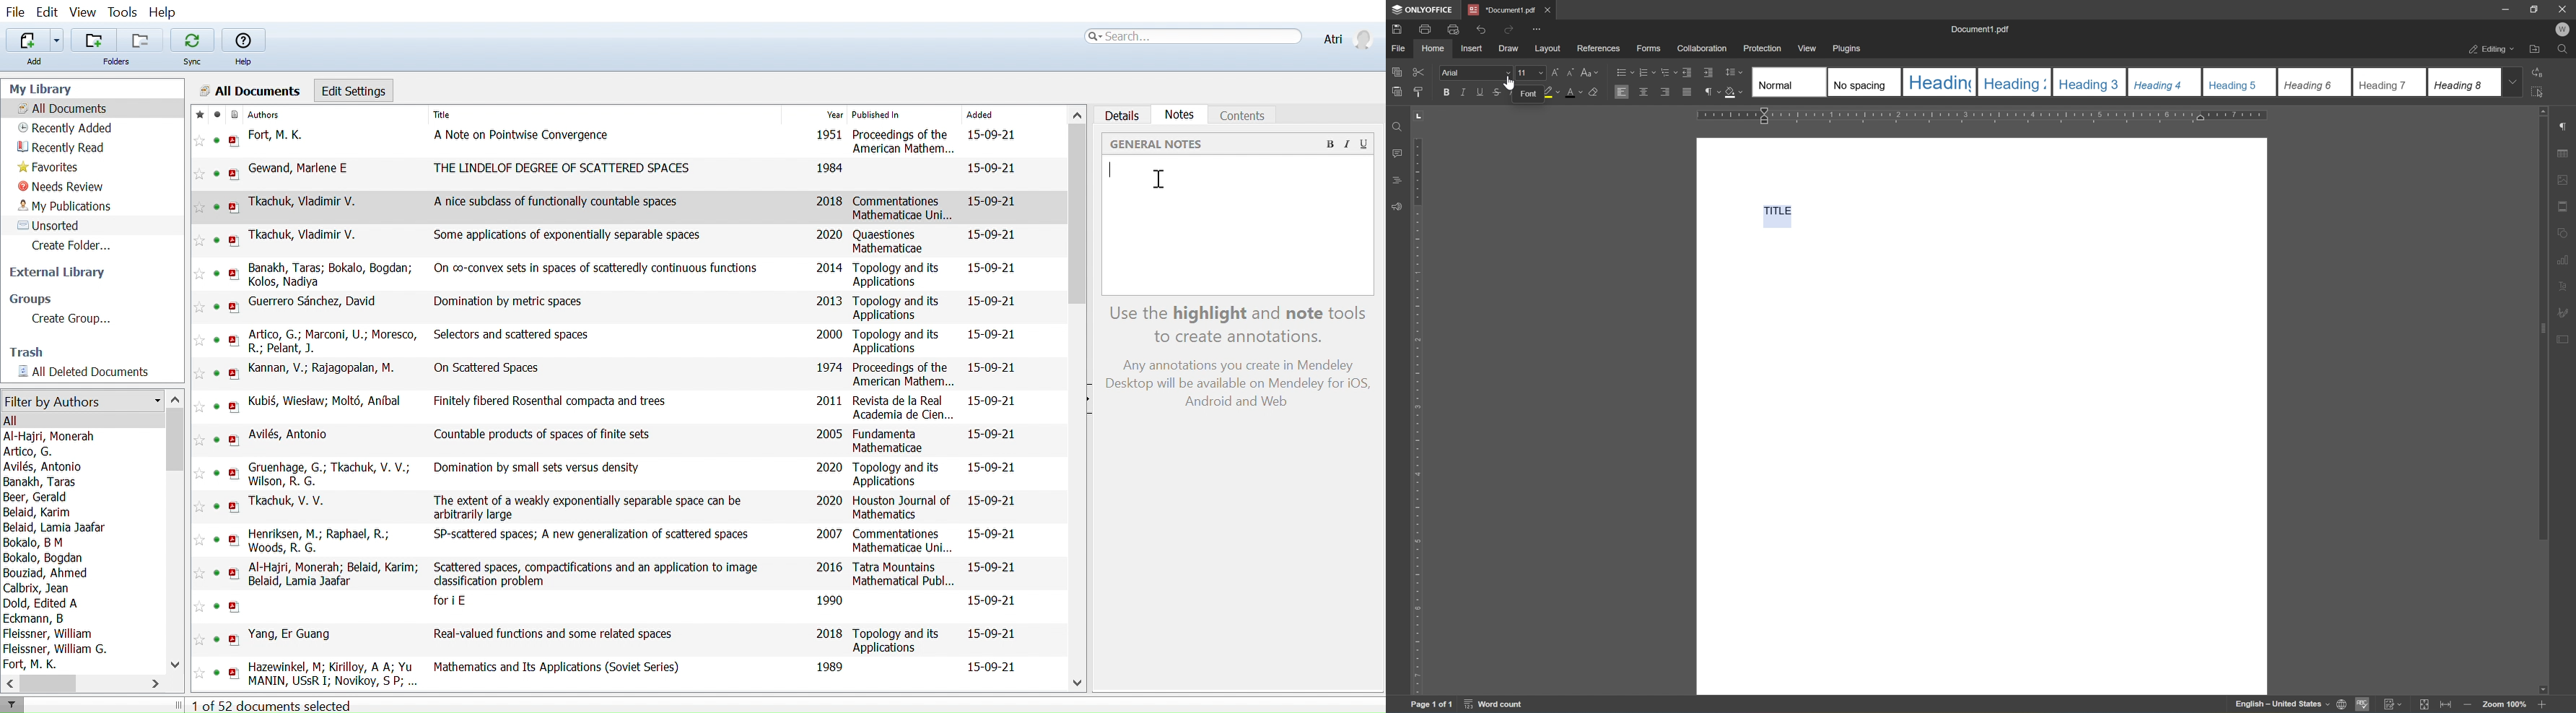  I want to click on Needs review, so click(61, 187).